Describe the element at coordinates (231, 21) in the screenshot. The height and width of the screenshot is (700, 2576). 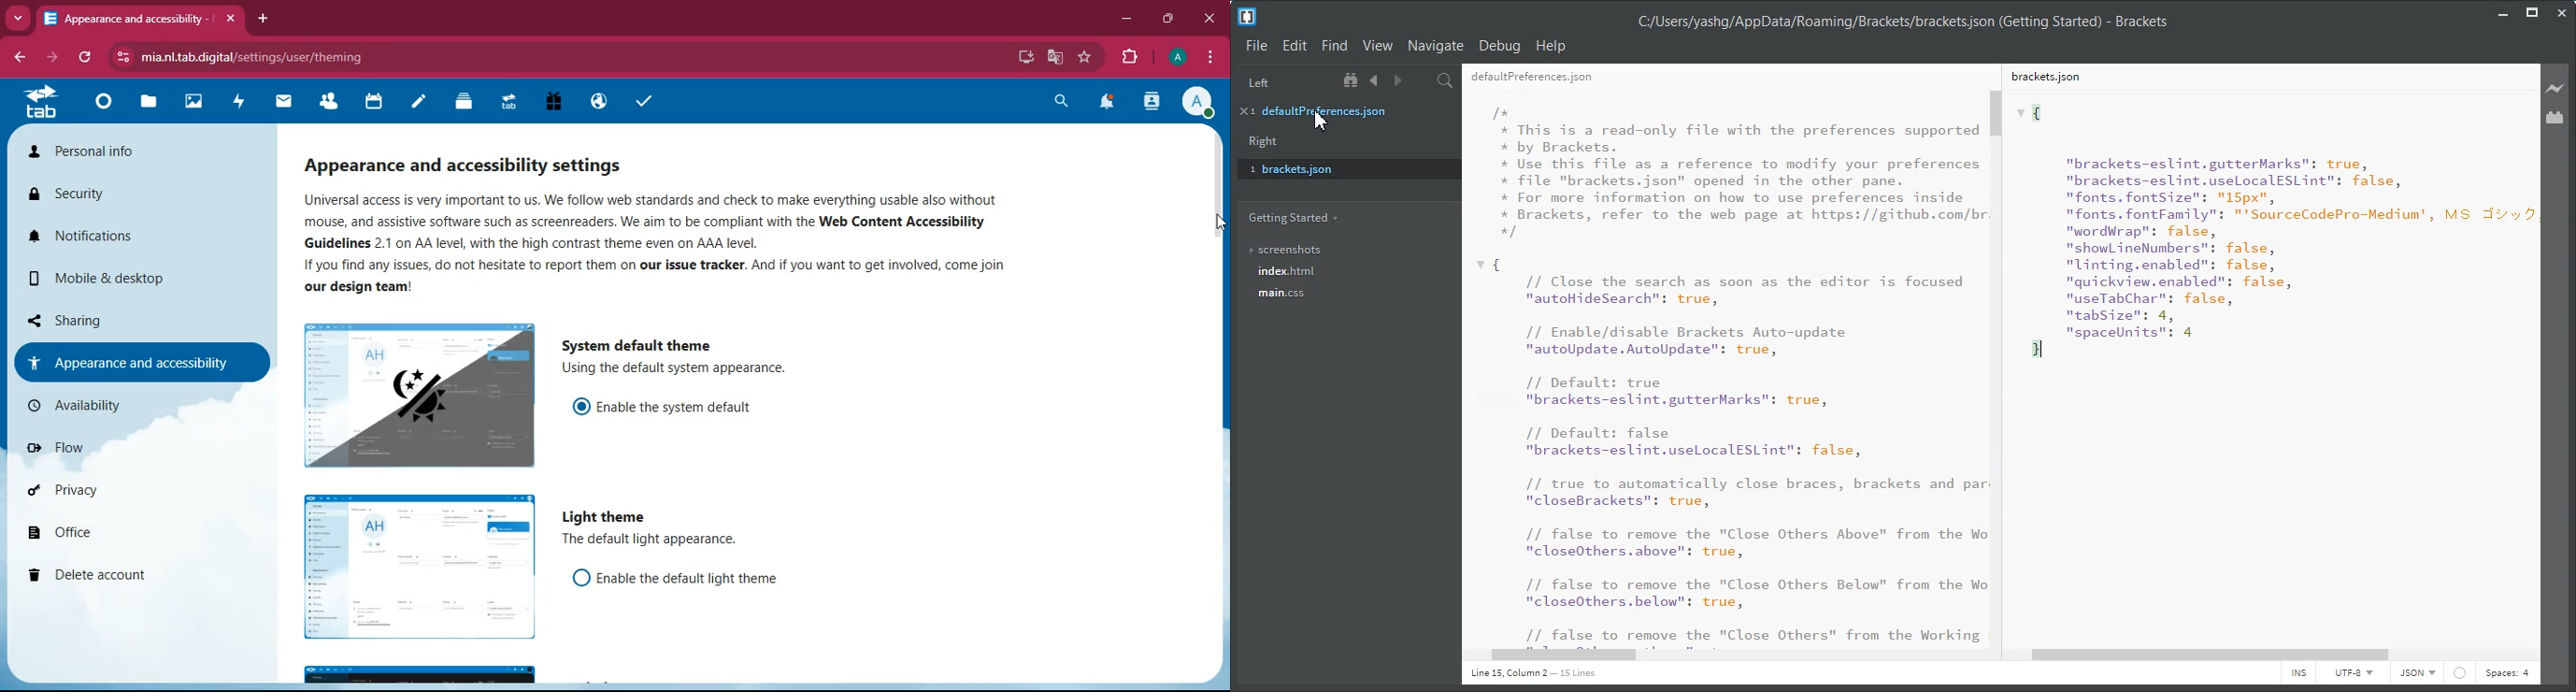
I see `close tab` at that location.